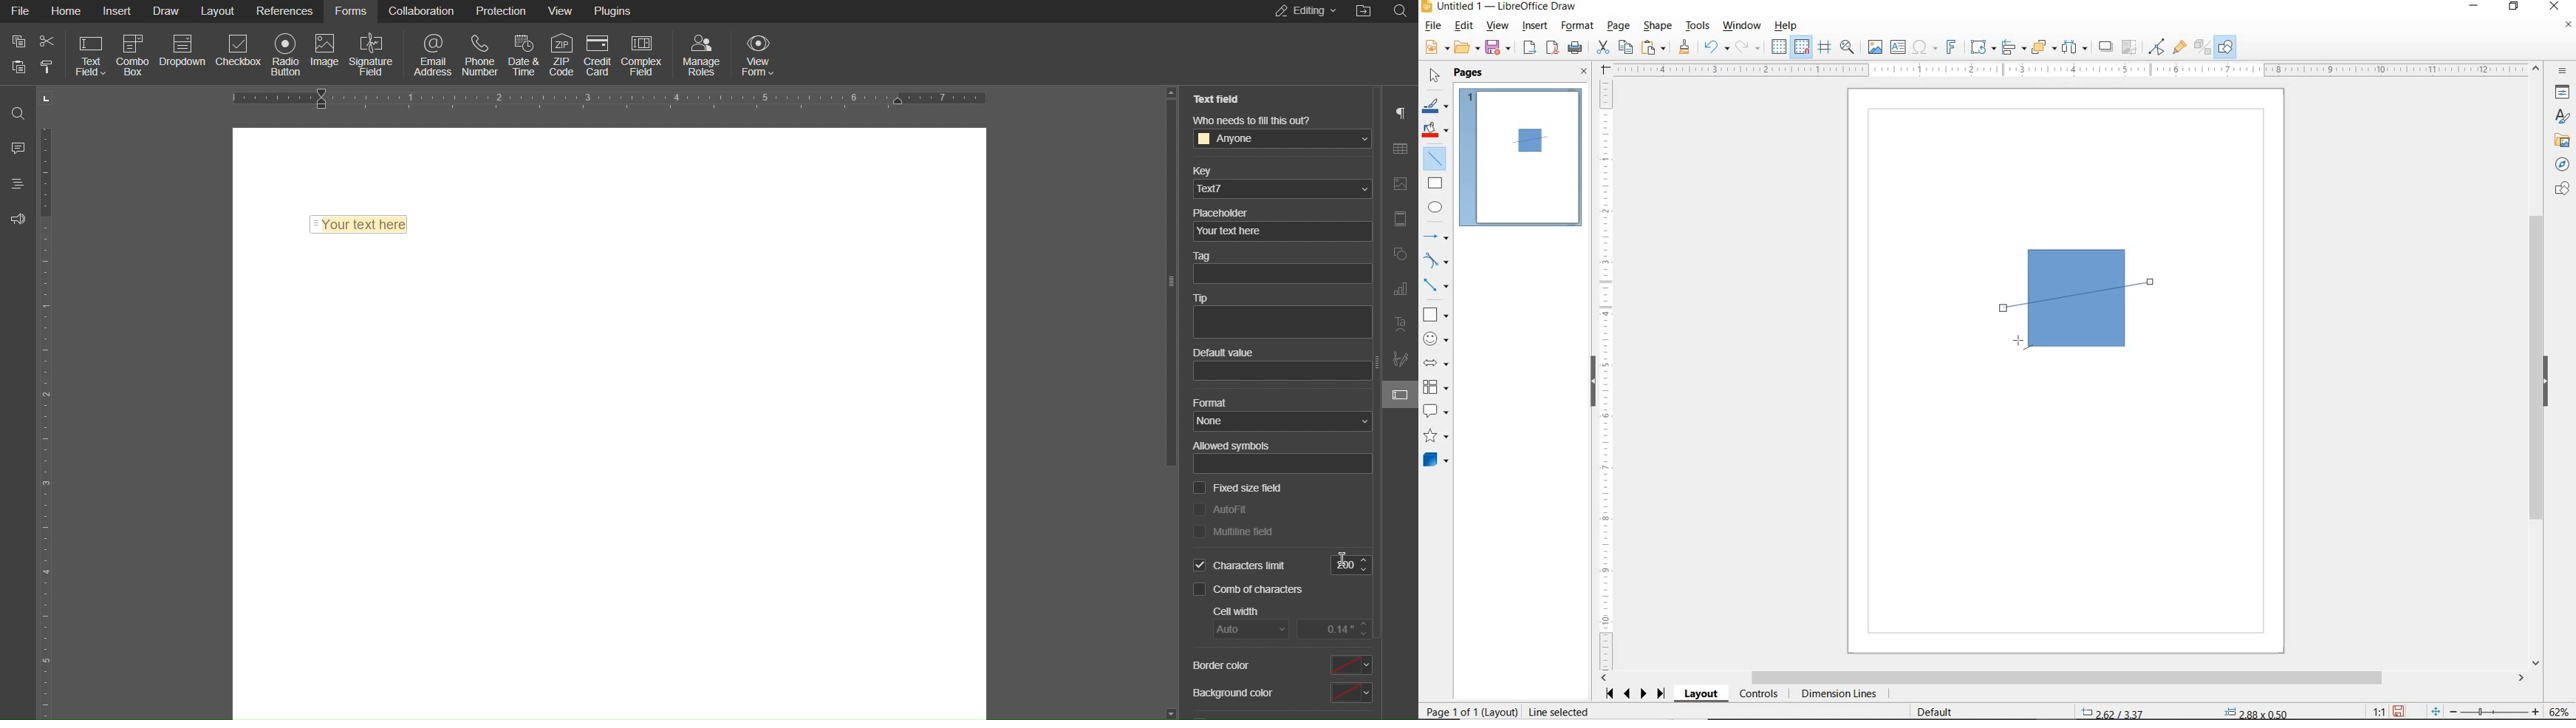  What do you see at coordinates (2486, 709) in the screenshot?
I see `ZOOM OUT OR ZOOM IN` at bounding box center [2486, 709].